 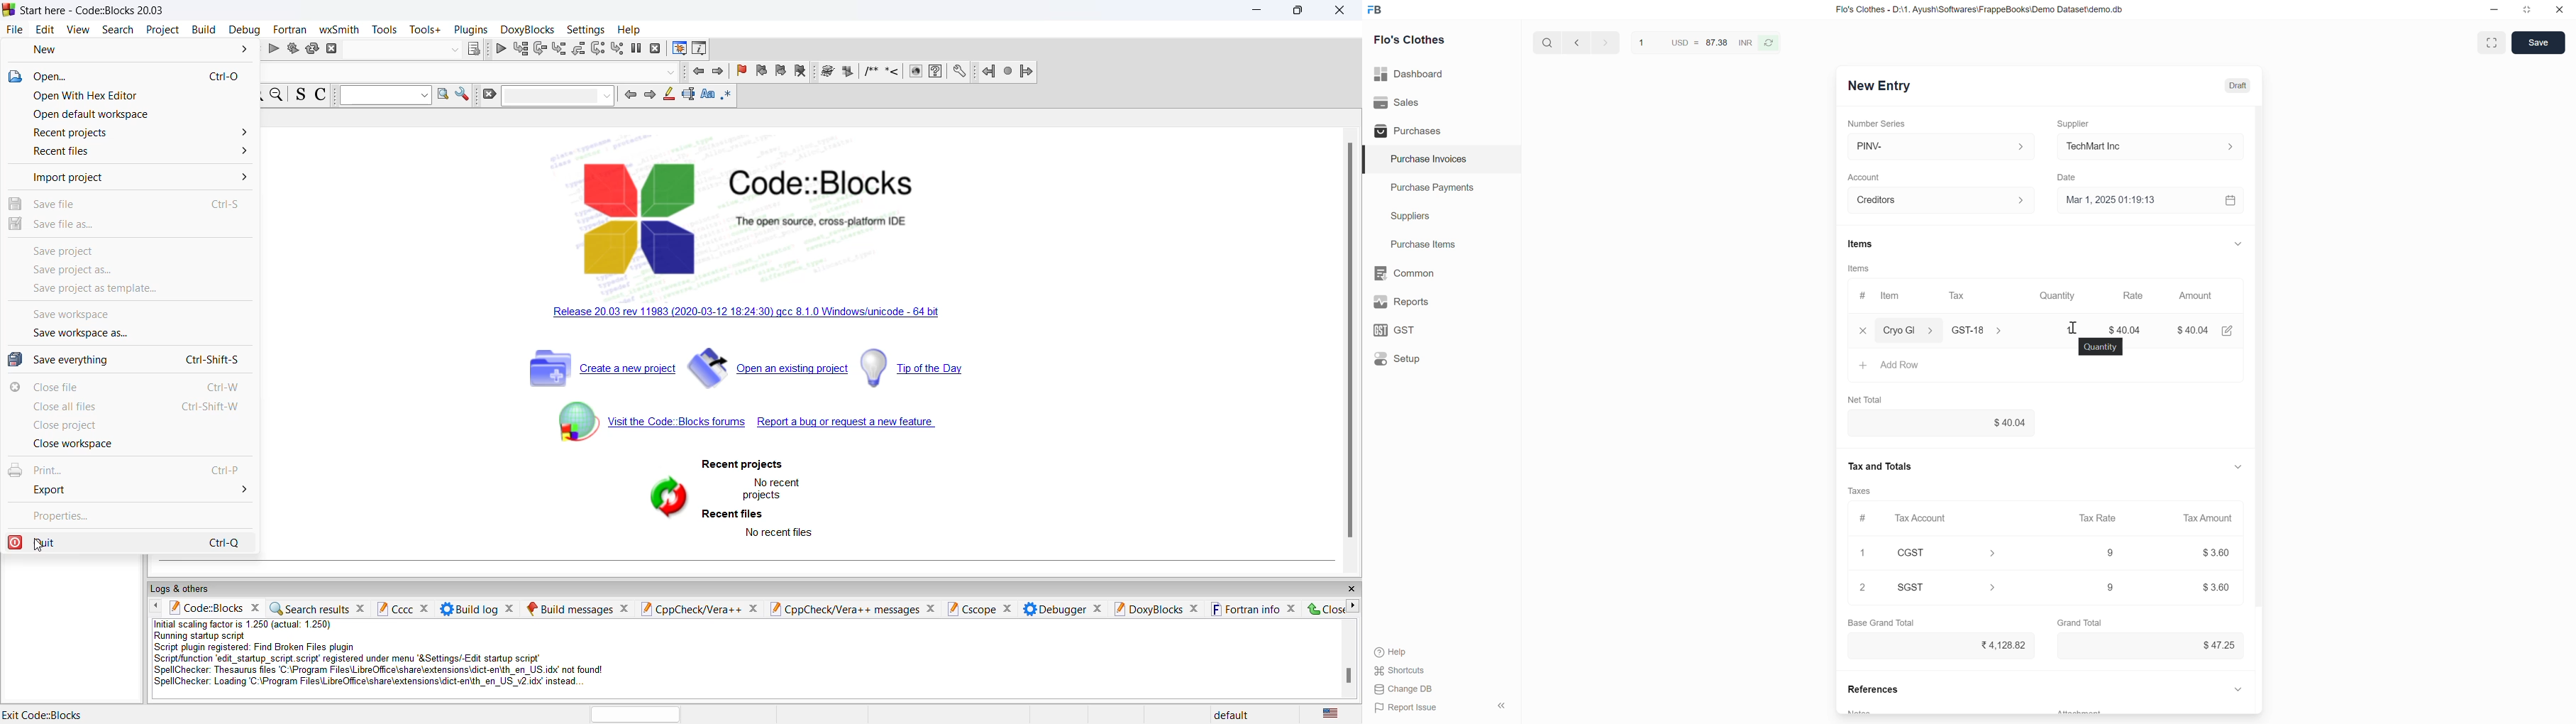 What do you see at coordinates (2064, 296) in the screenshot?
I see `Quantity` at bounding box center [2064, 296].